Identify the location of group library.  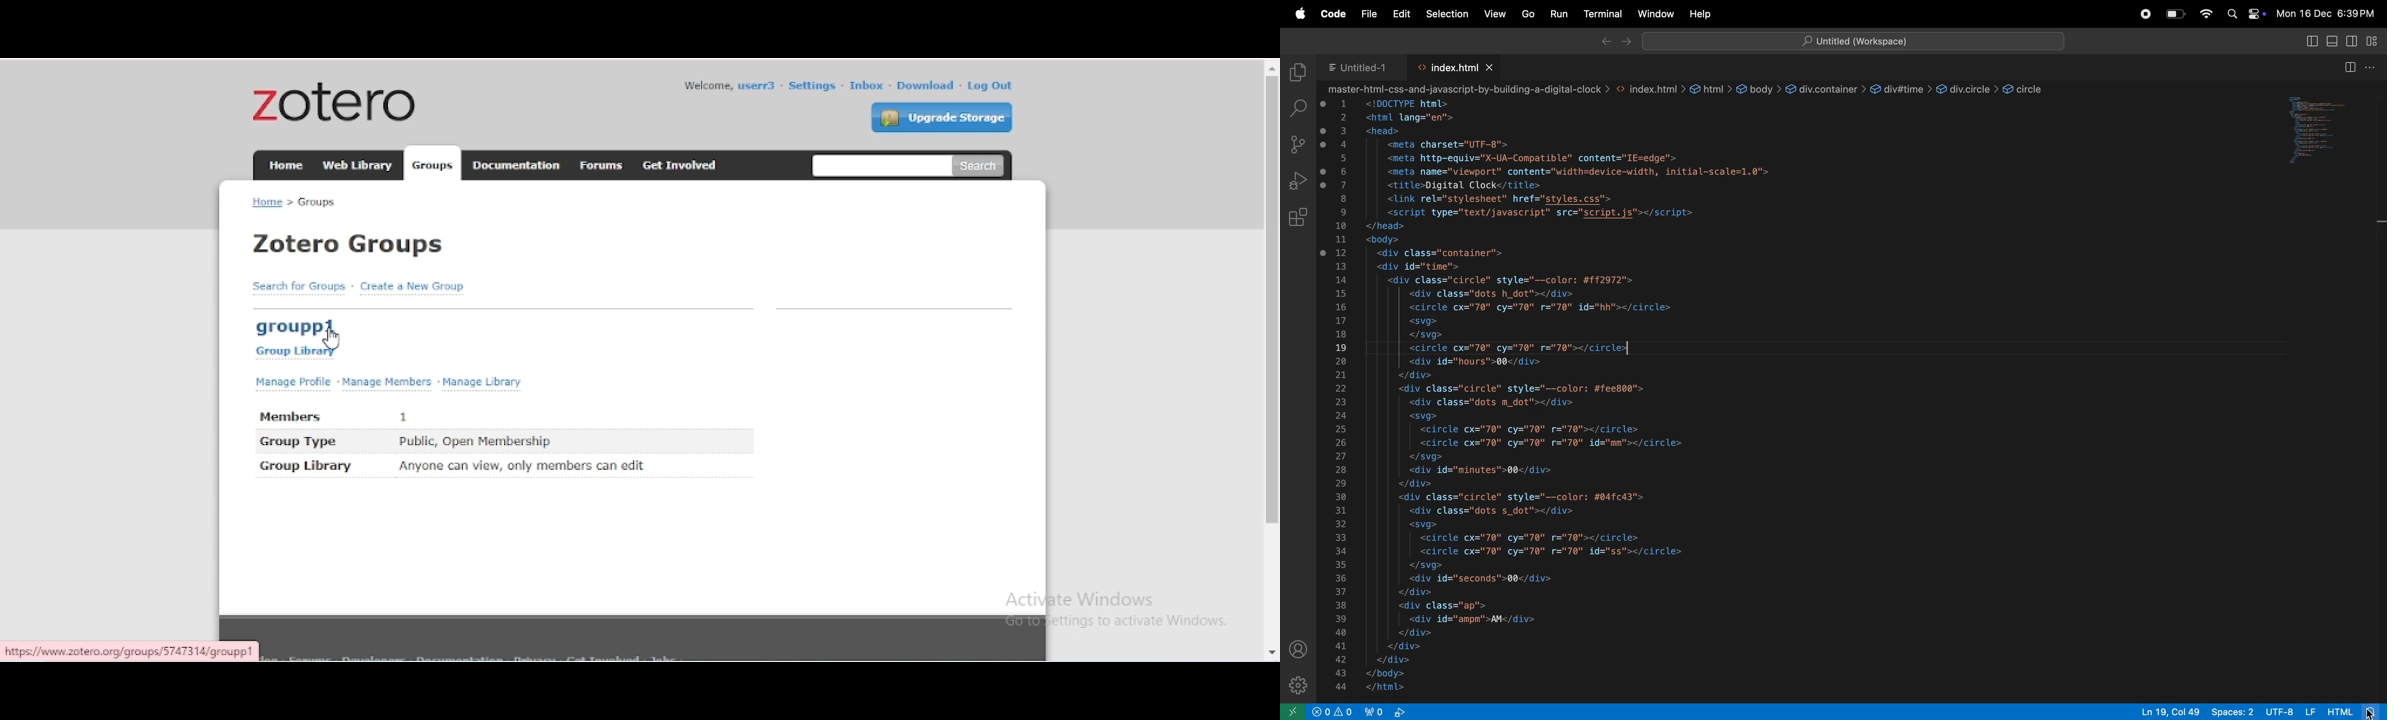
(294, 353).